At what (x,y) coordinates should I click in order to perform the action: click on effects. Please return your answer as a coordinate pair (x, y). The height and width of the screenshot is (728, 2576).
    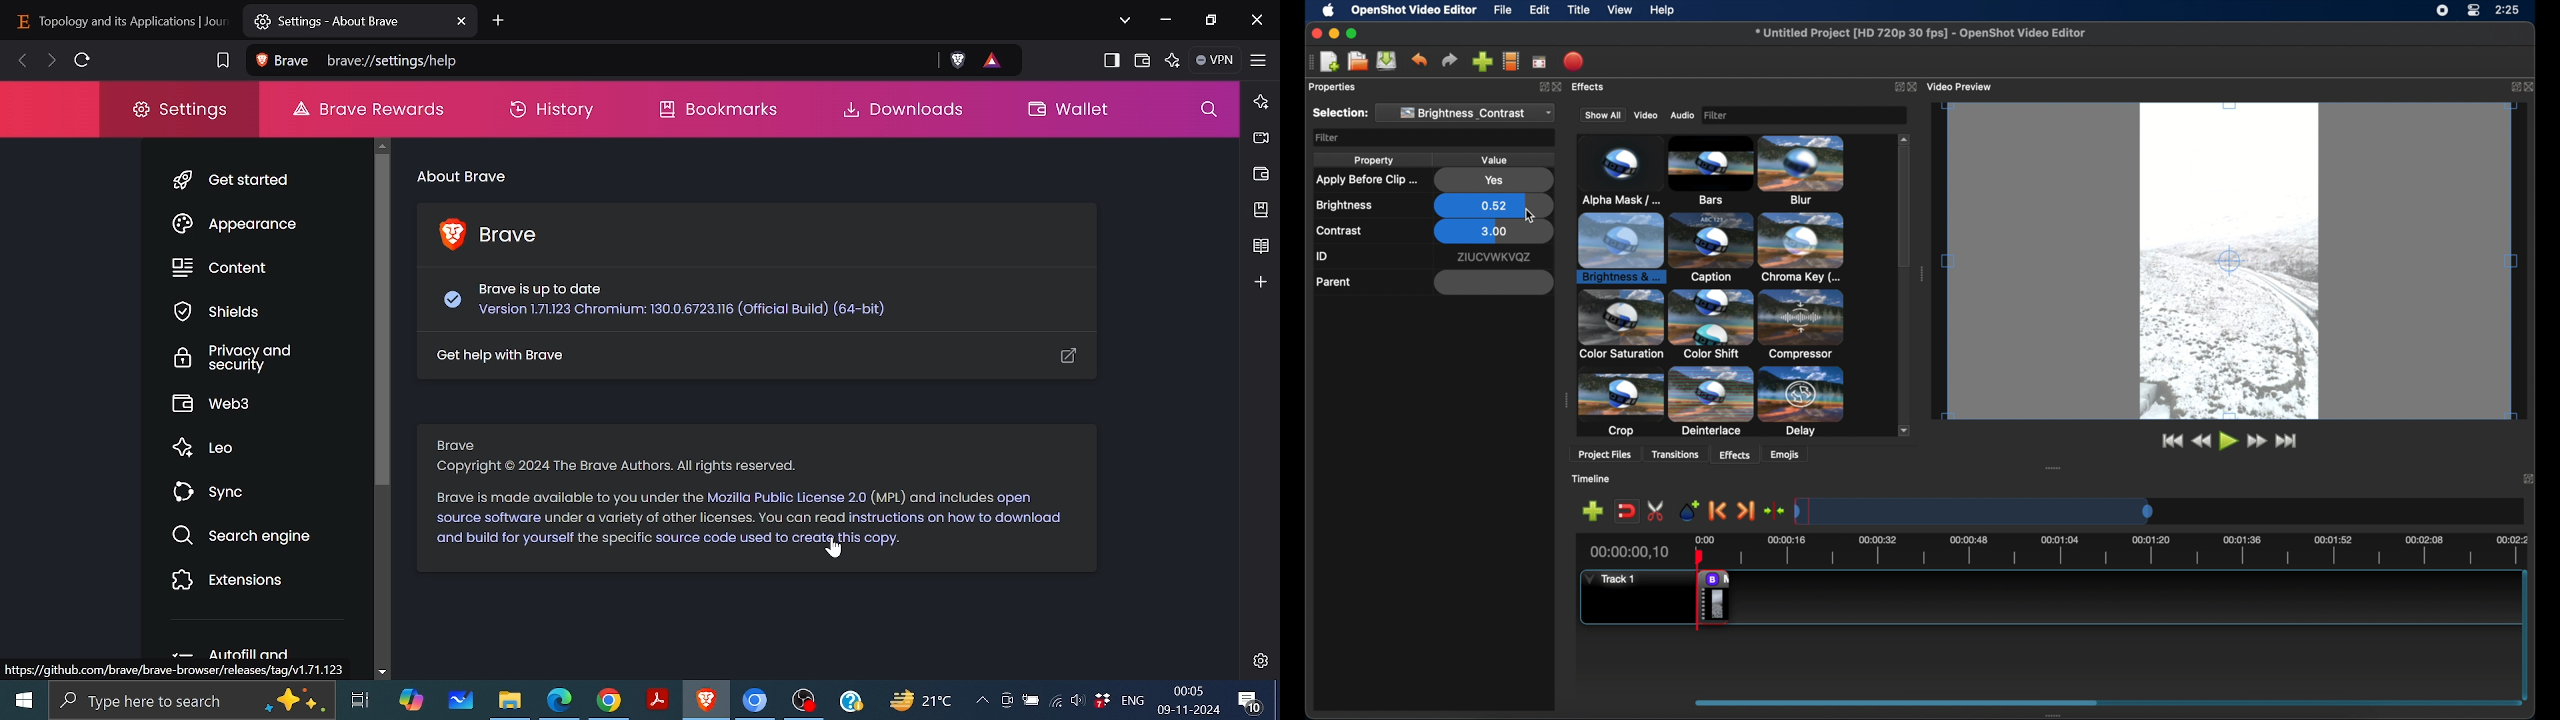
    Looking at the image, I should click on (1593, 89).